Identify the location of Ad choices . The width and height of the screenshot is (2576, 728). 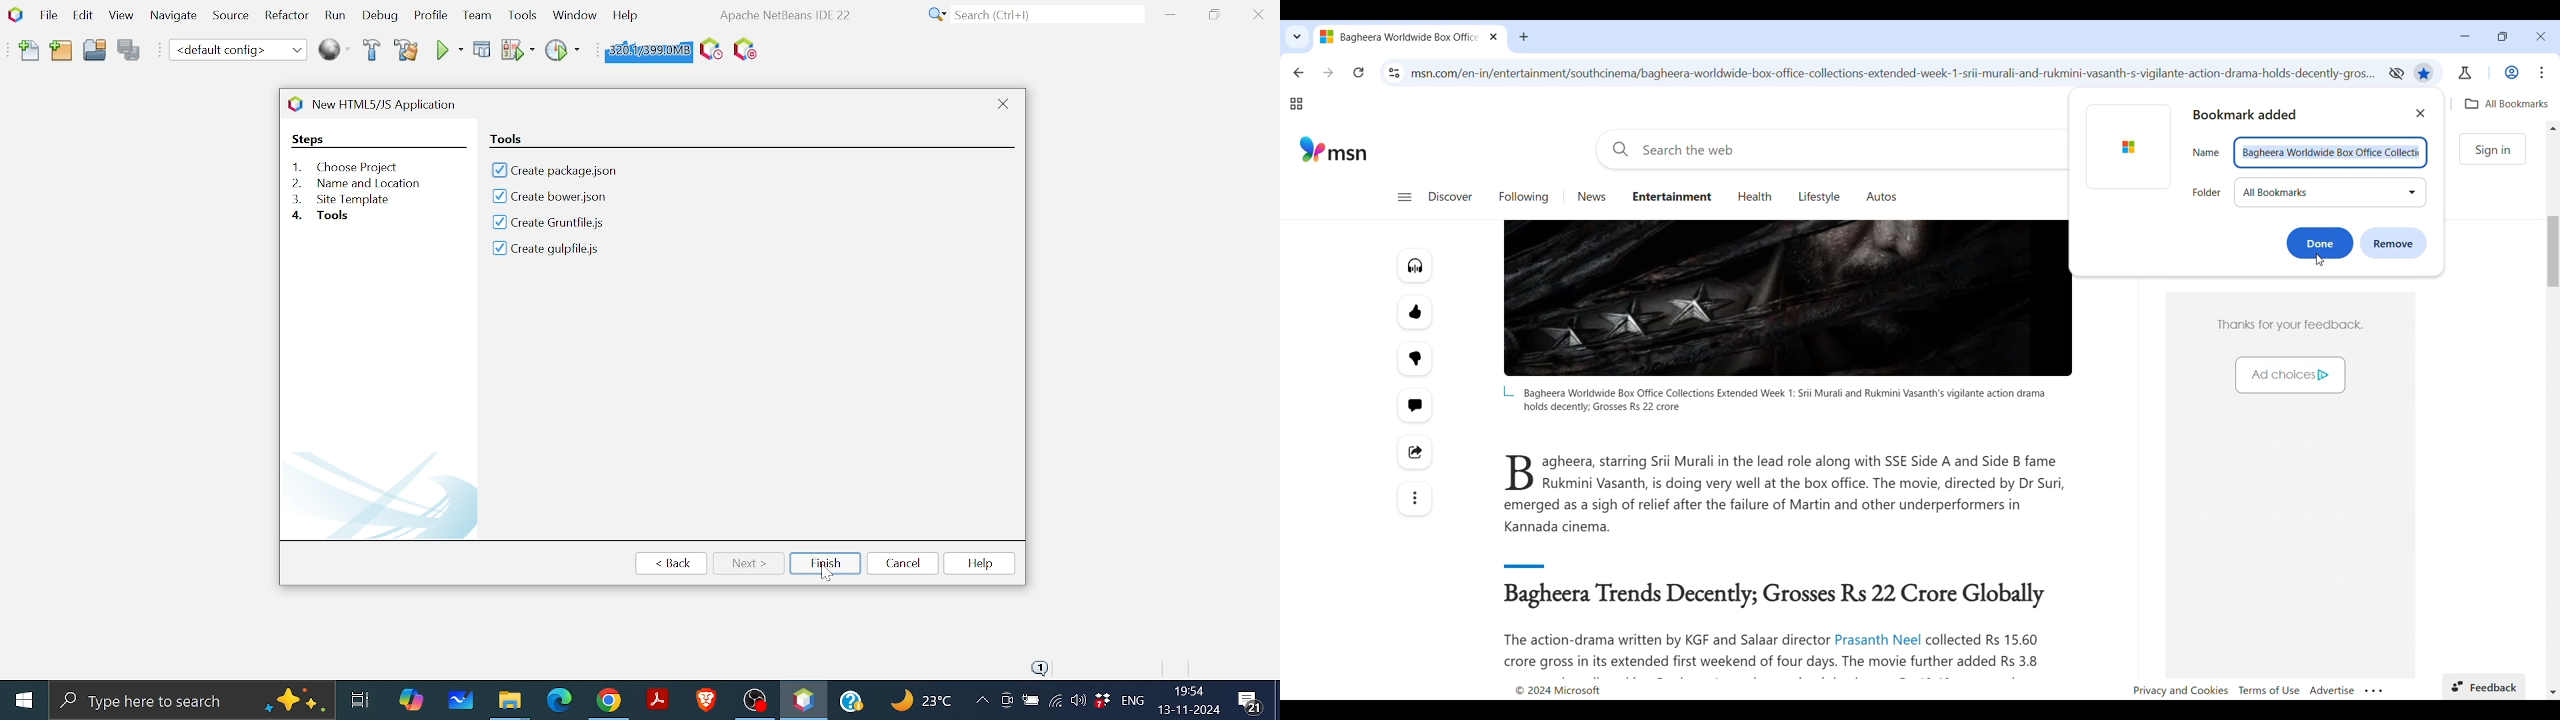
(2284, 376).